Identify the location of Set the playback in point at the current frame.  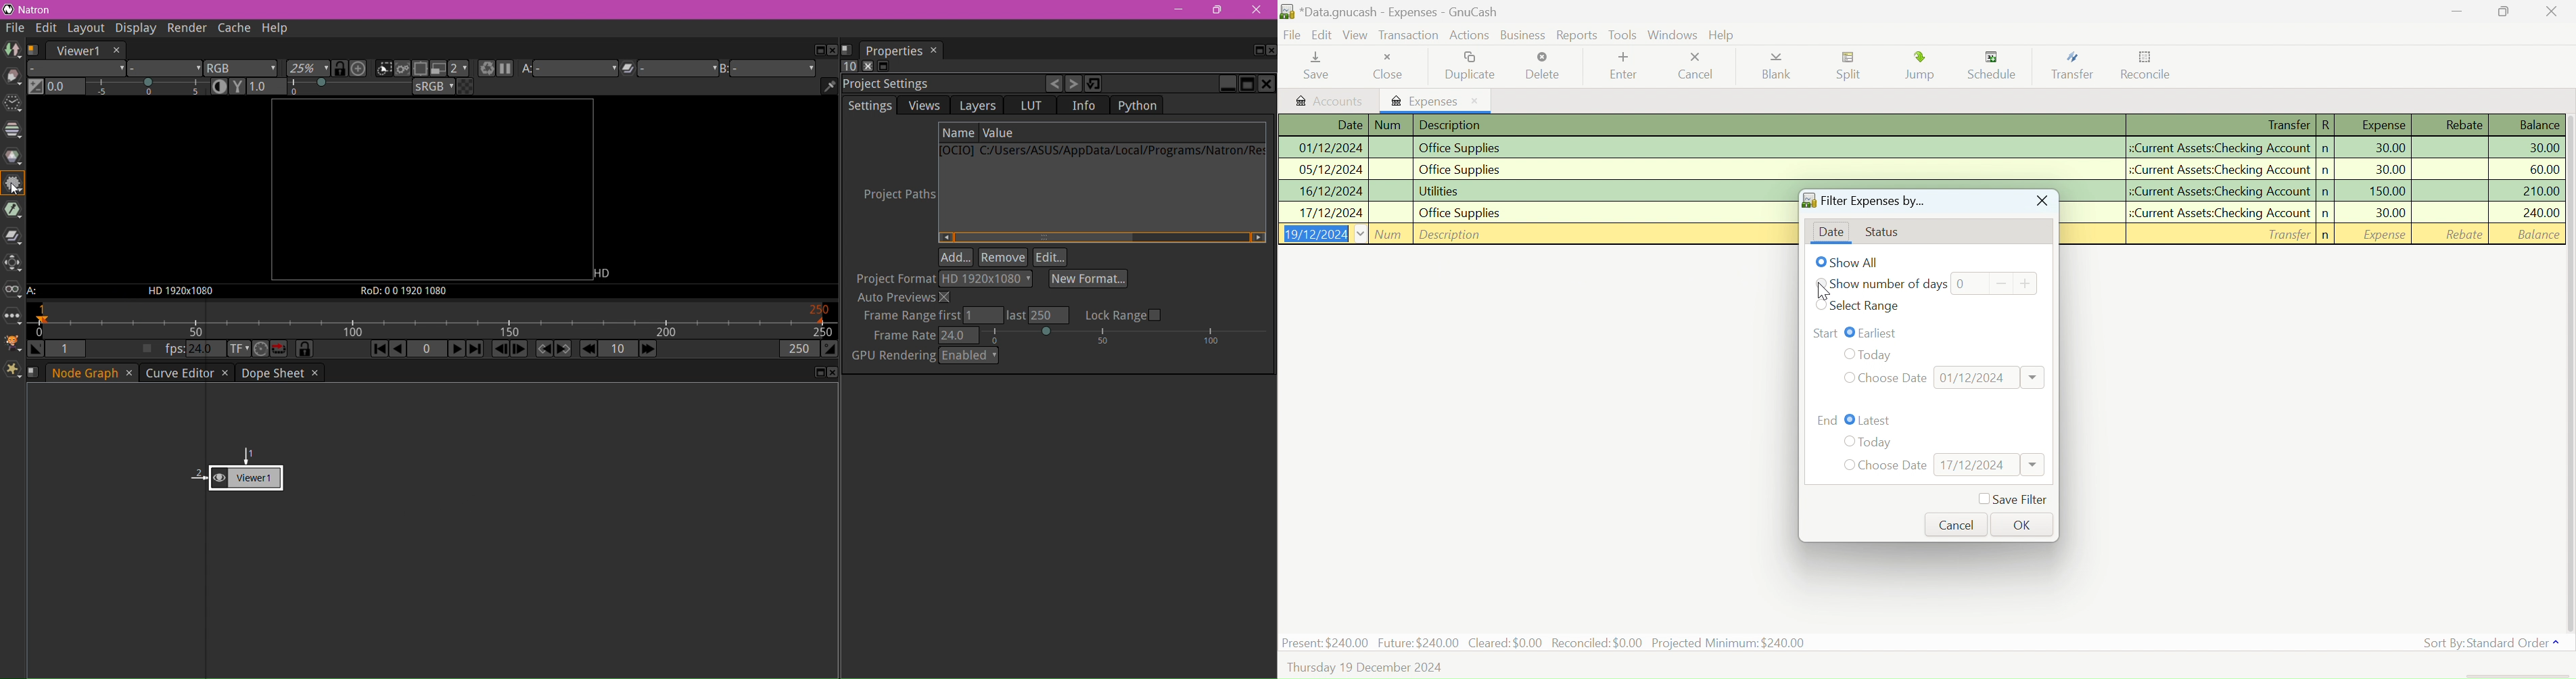
(37, 349).